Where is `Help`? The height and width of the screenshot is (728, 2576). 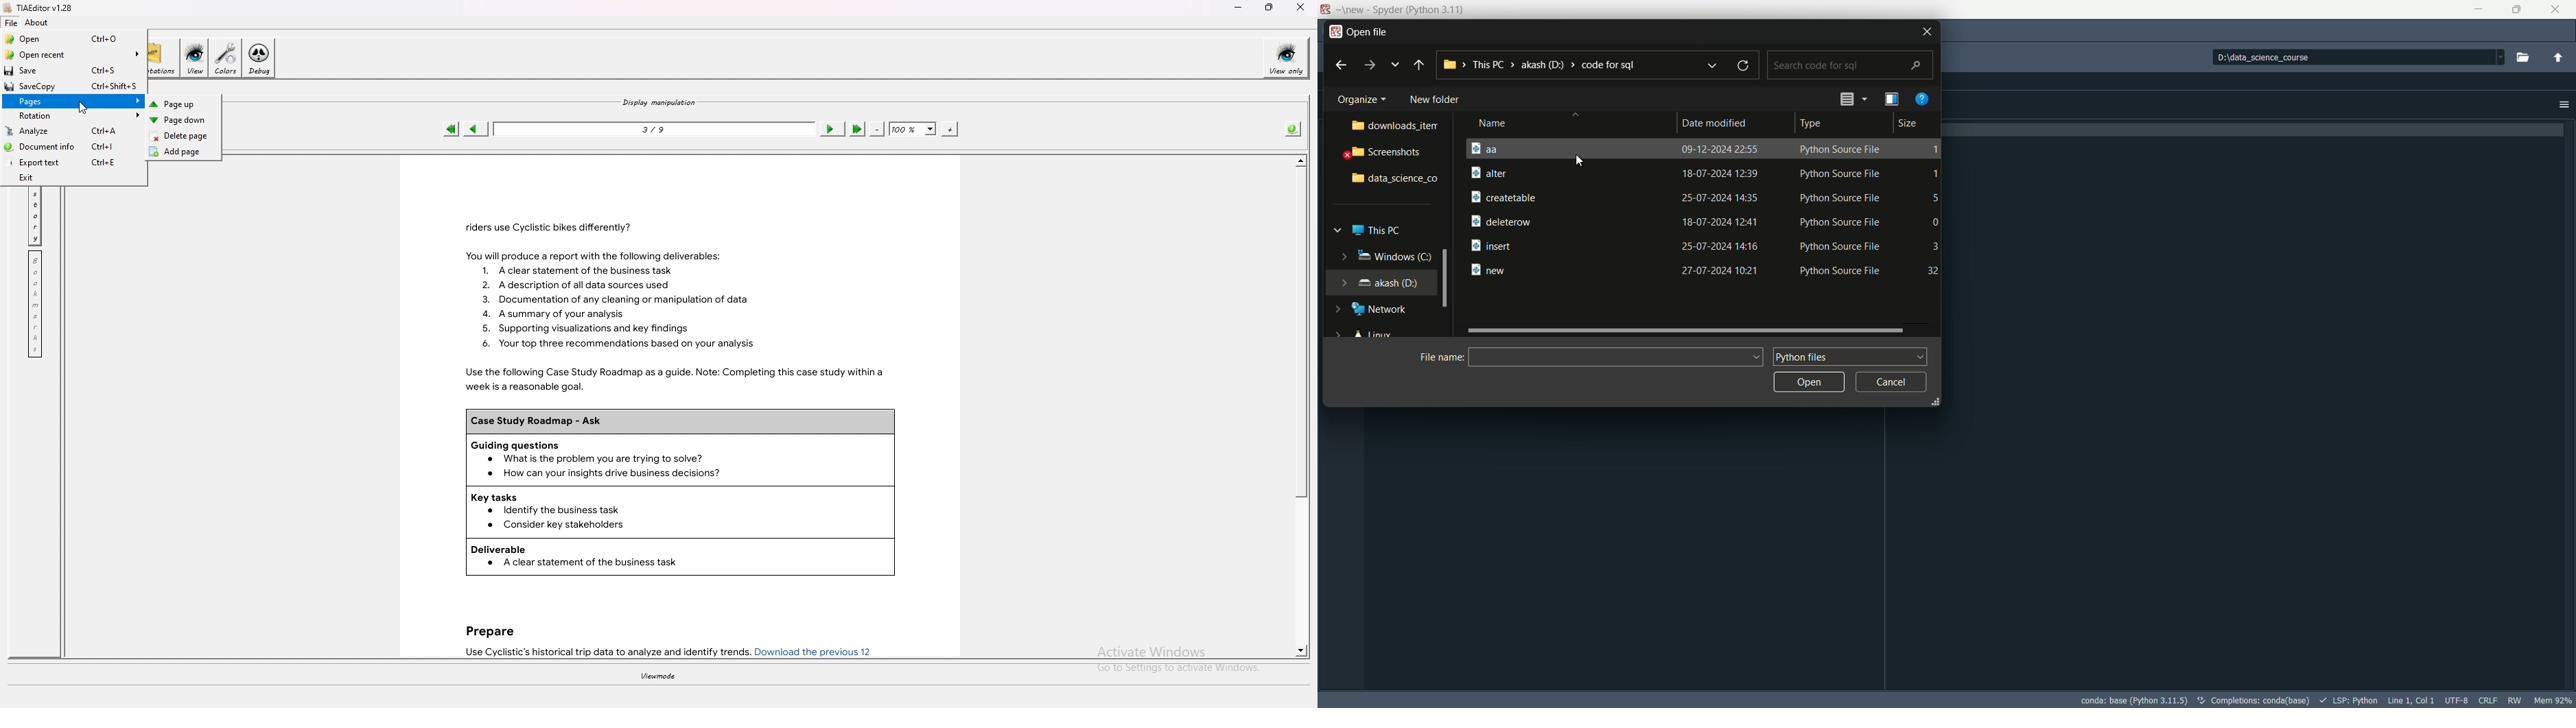 Help is located at coordinates (1922, 99).